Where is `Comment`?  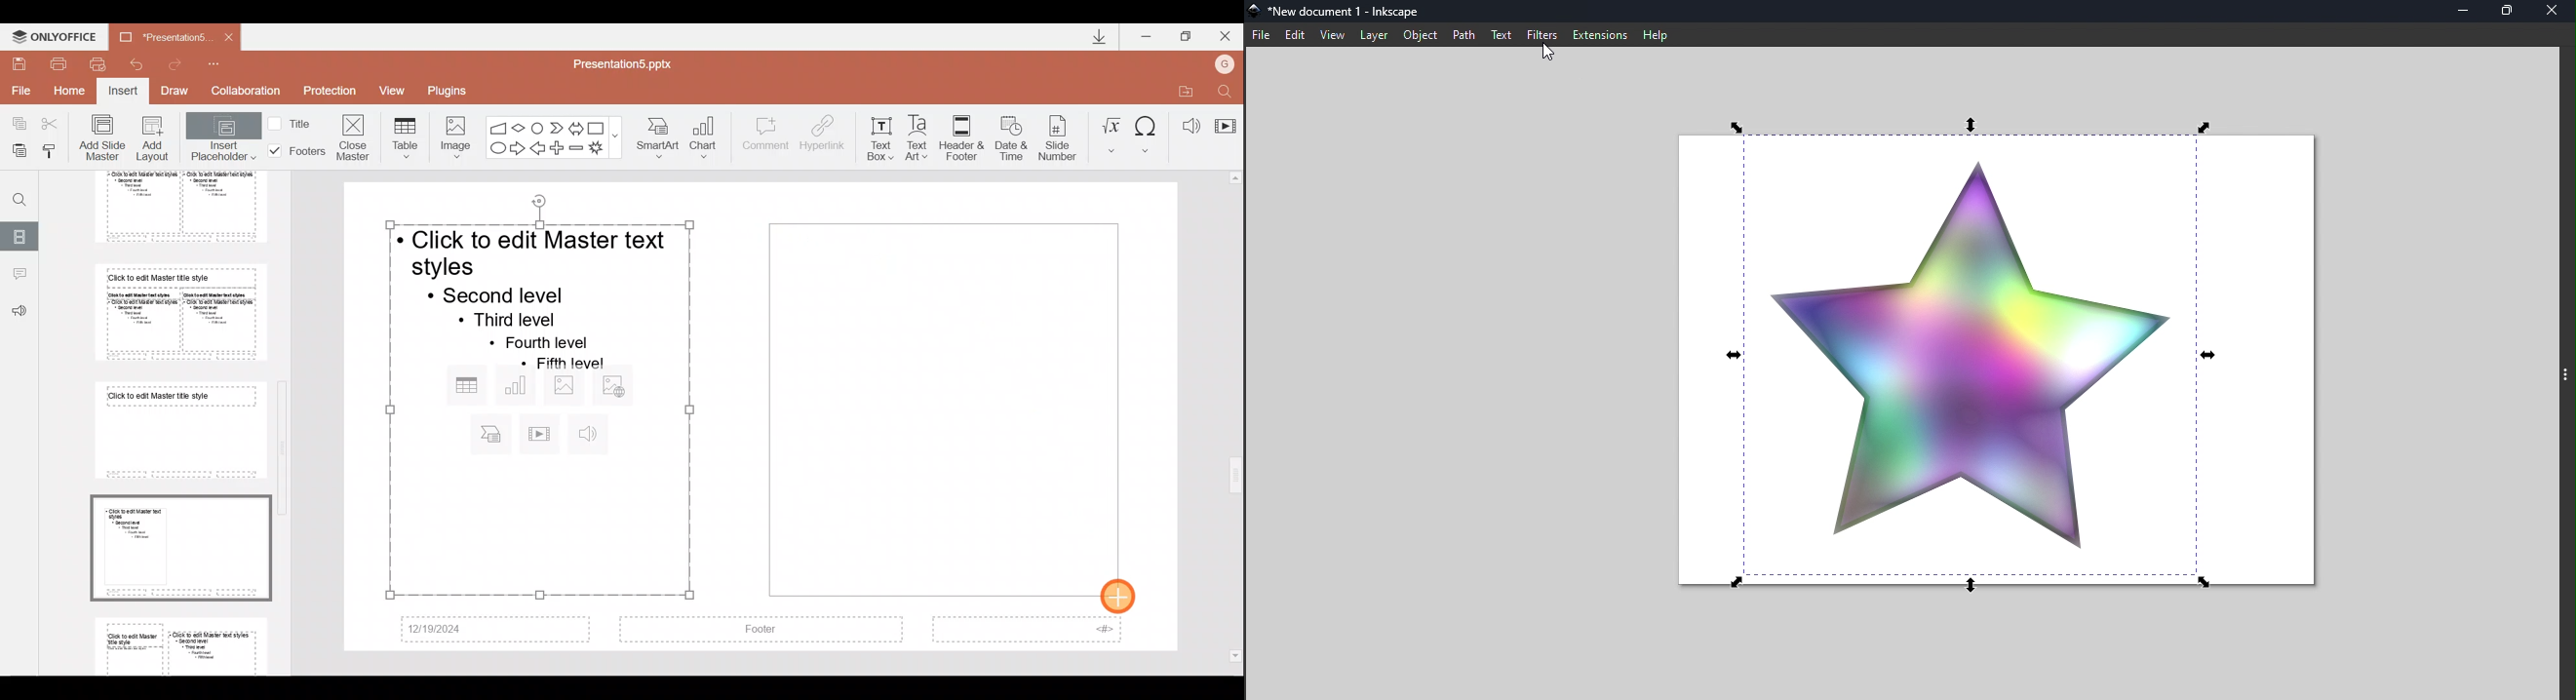 Comment is located at coordinates (766, 139).